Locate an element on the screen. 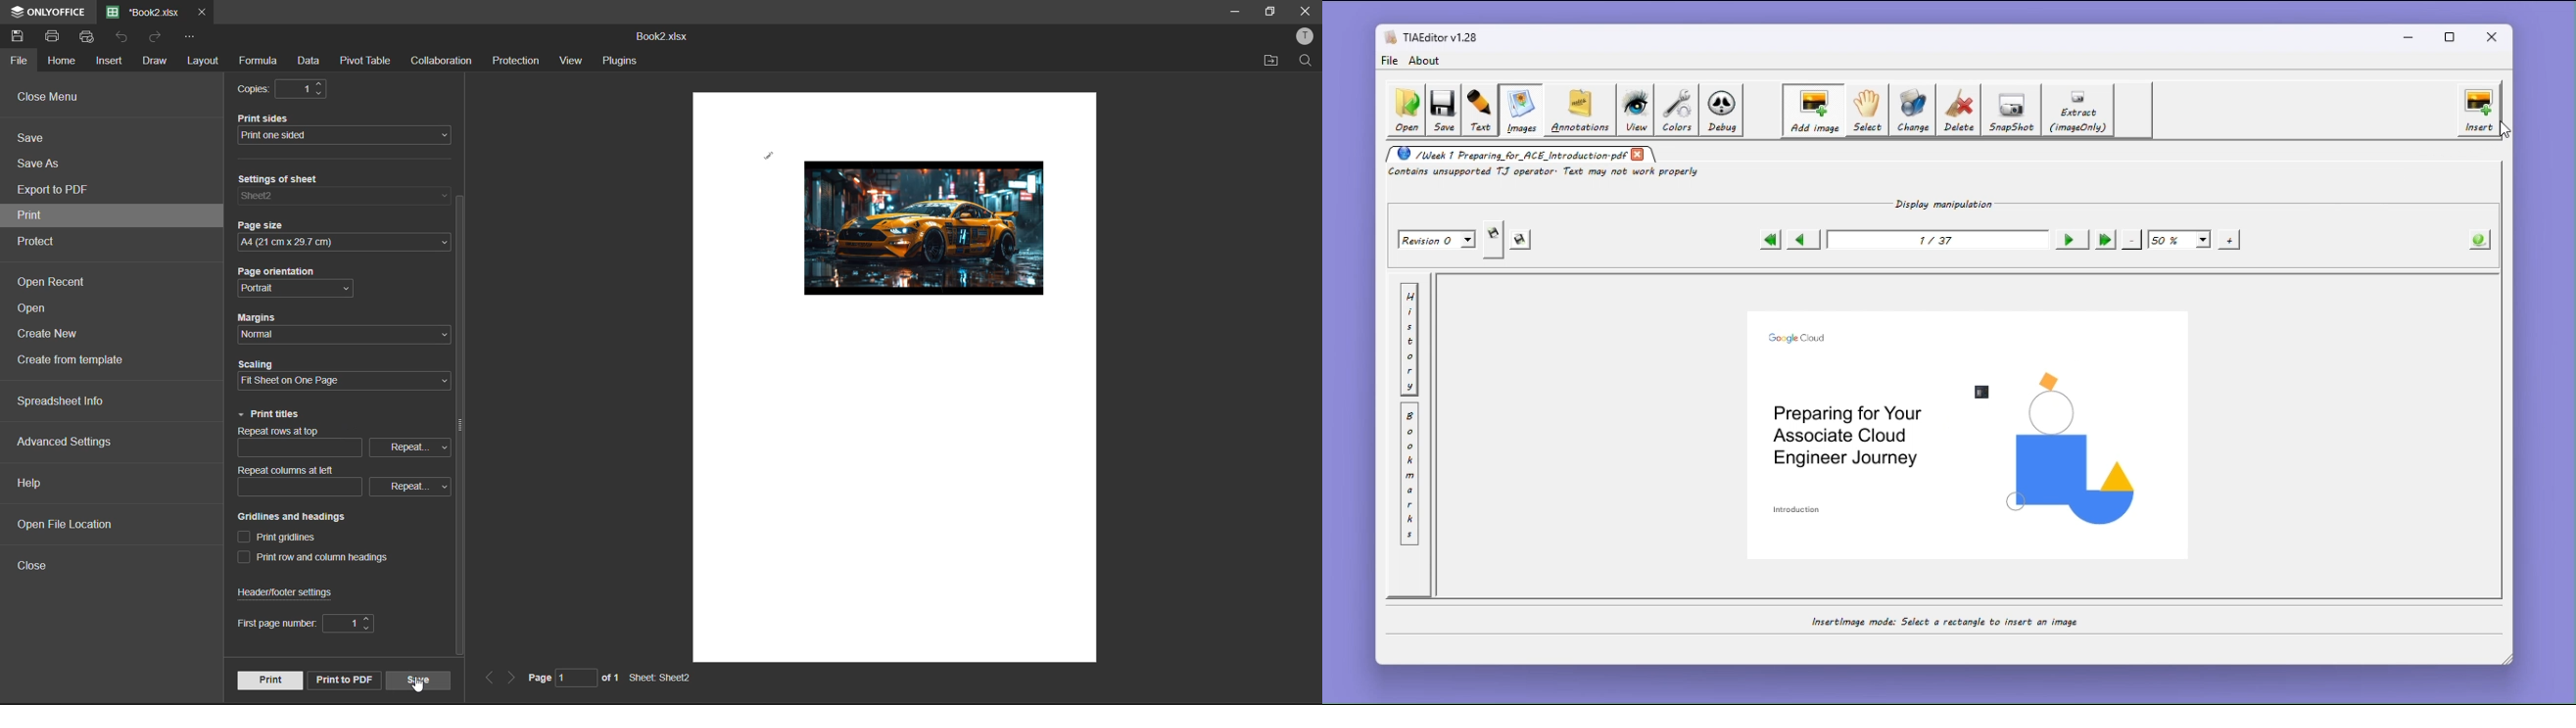 This screenshot has height=728, width=2576. close tab is located at coordinates (200, 11).